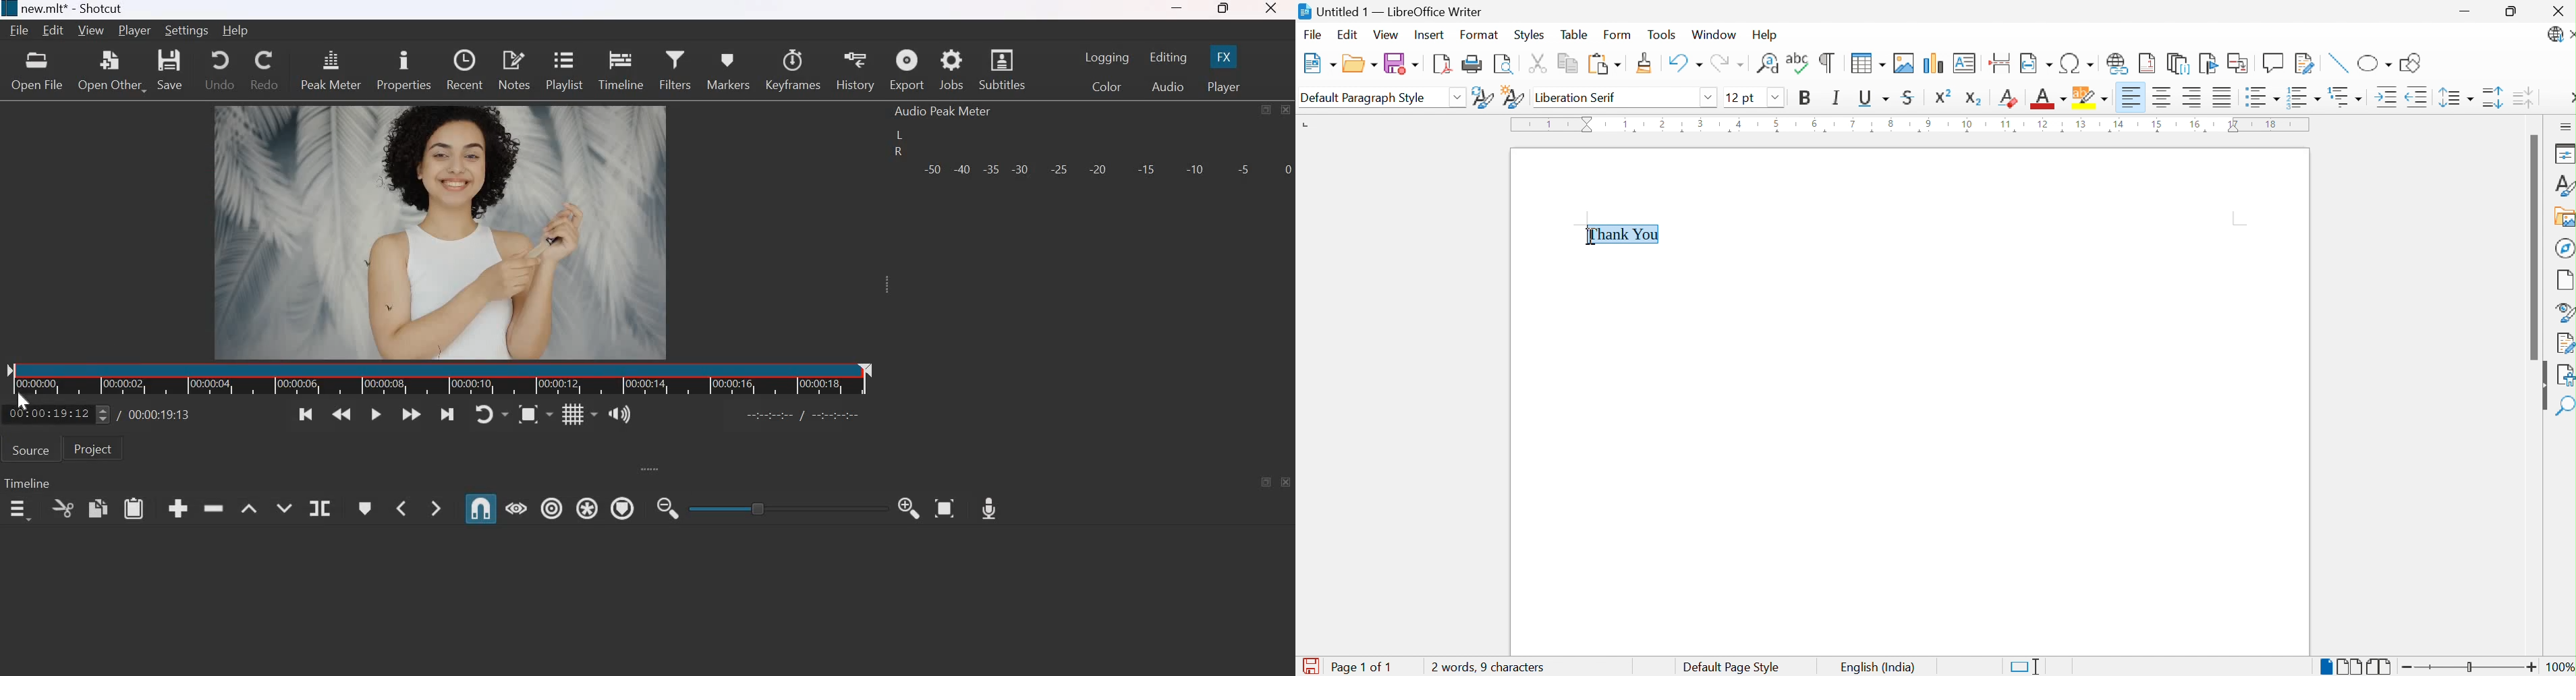 The image size is (2576, 700). Describe the element at coordinates (30, 401) in the screenshot. I see `cursor` at that location.